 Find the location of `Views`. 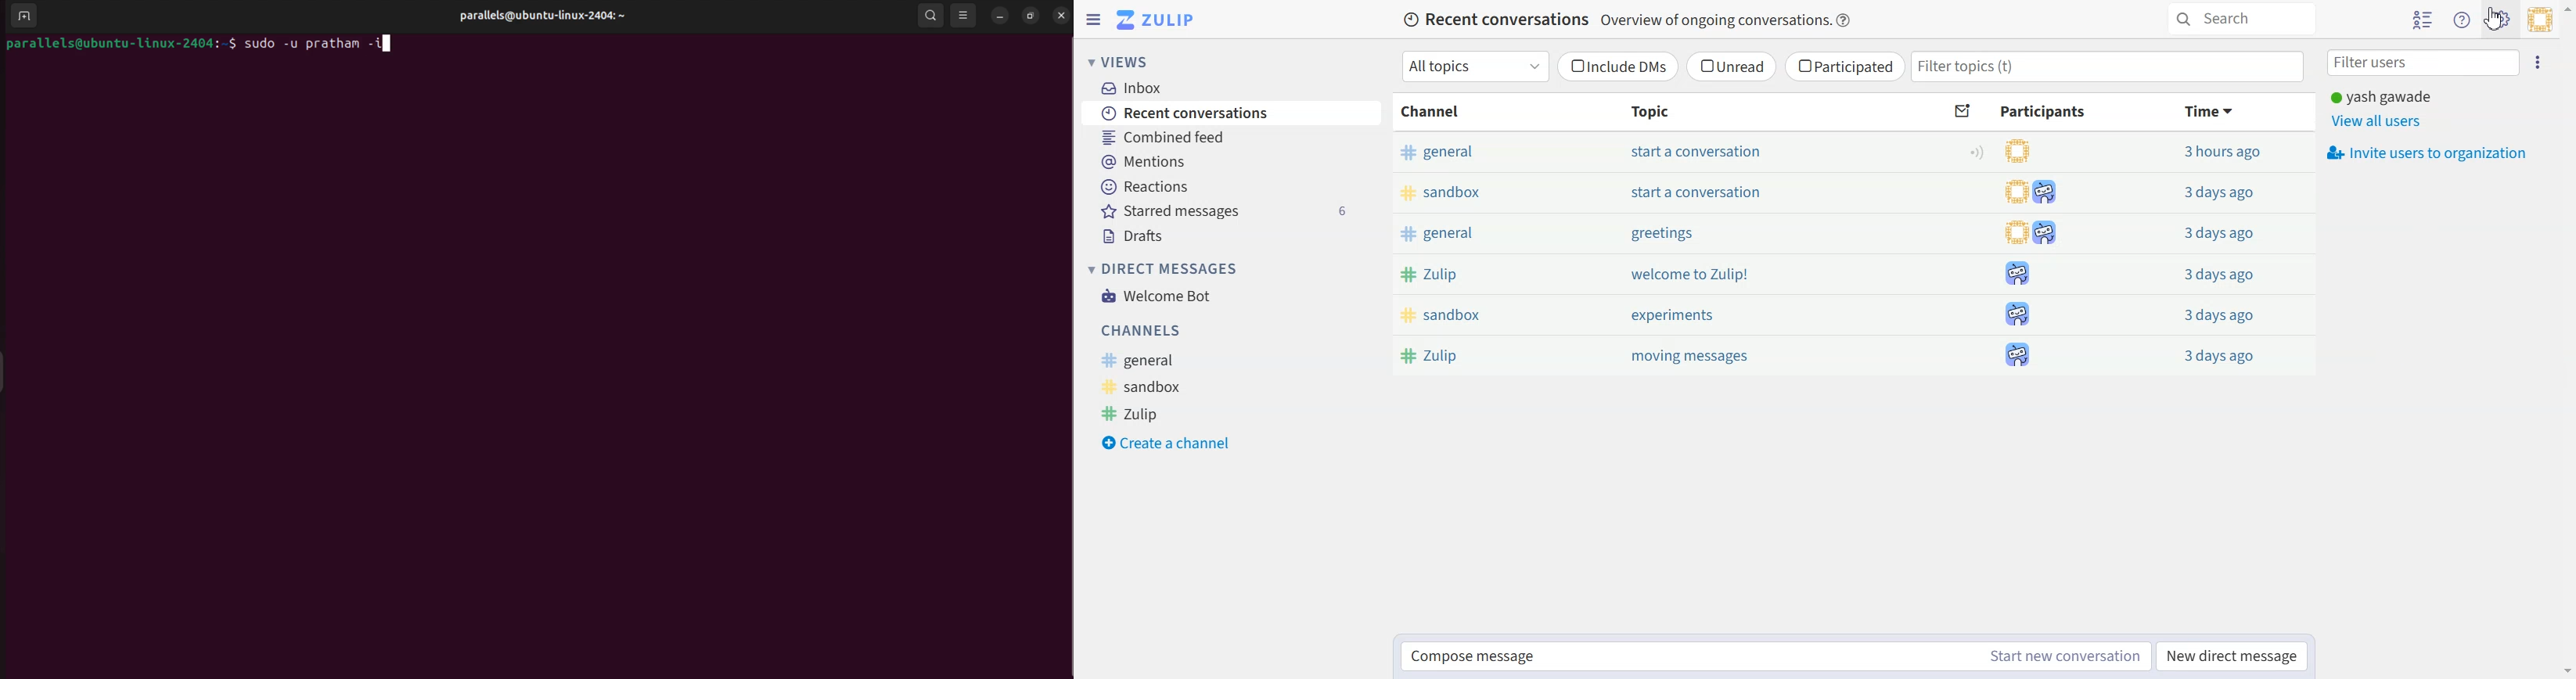

Views is located at coordinates (1121, 63).